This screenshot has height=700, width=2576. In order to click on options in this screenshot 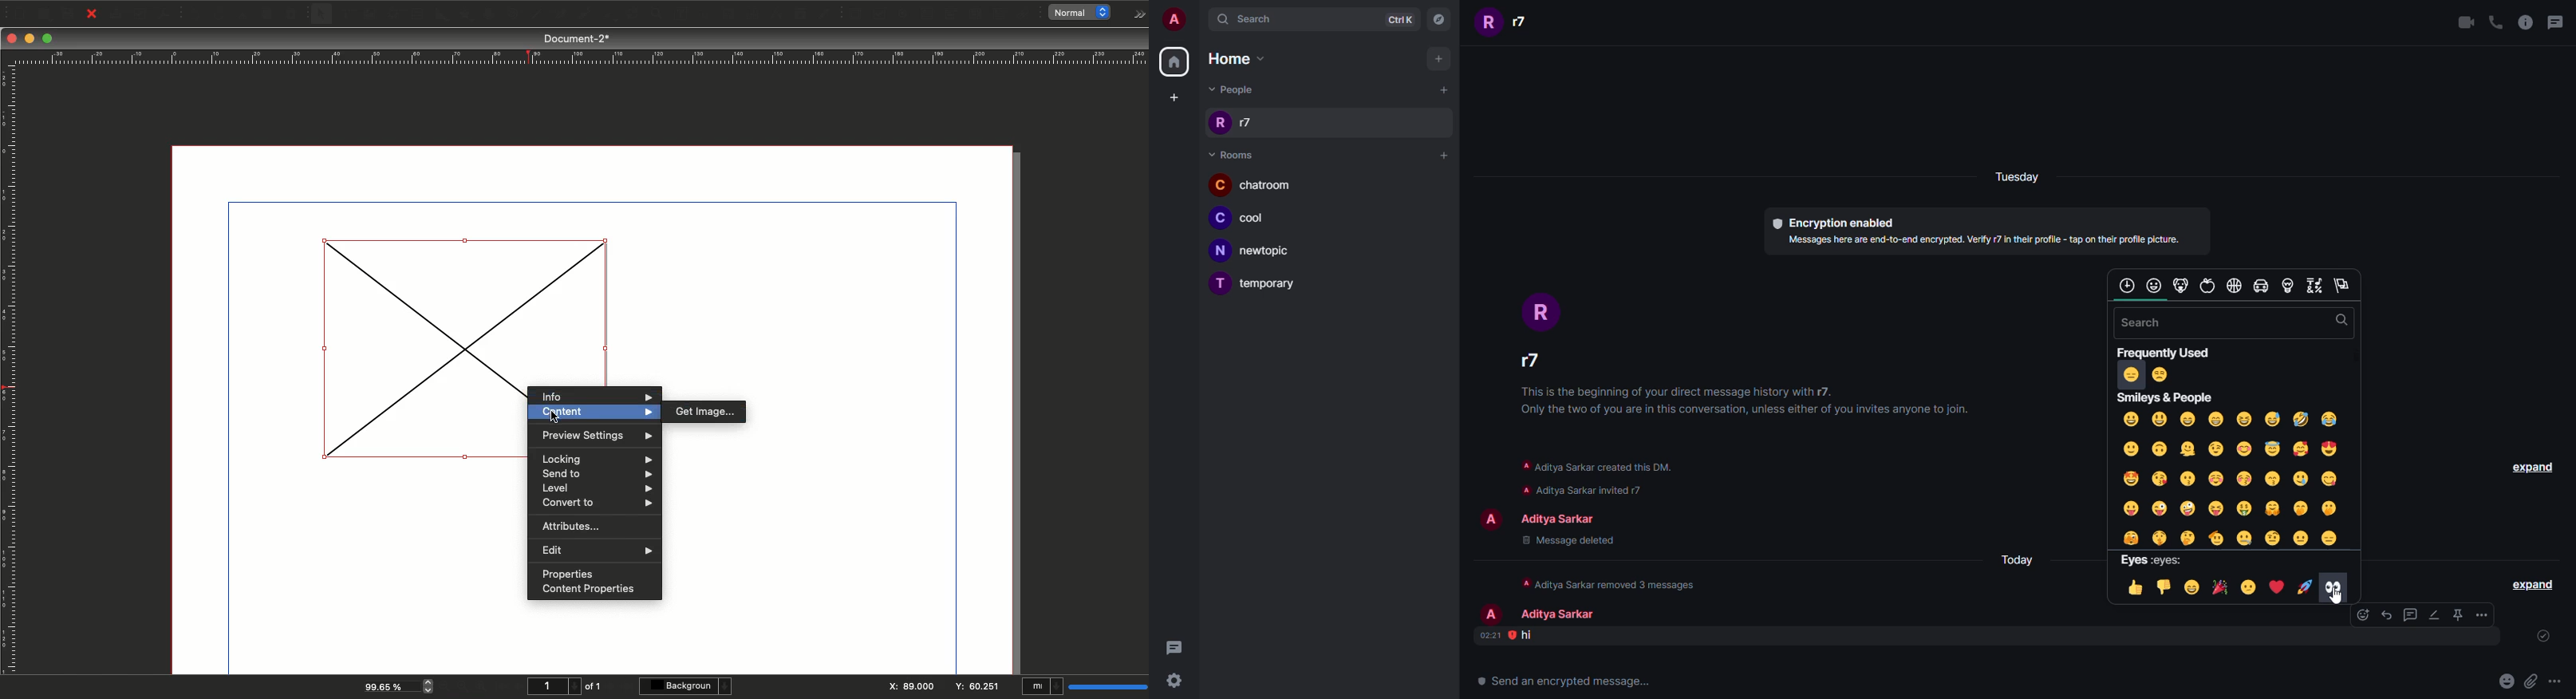, I will do `click(2483, 614)`.